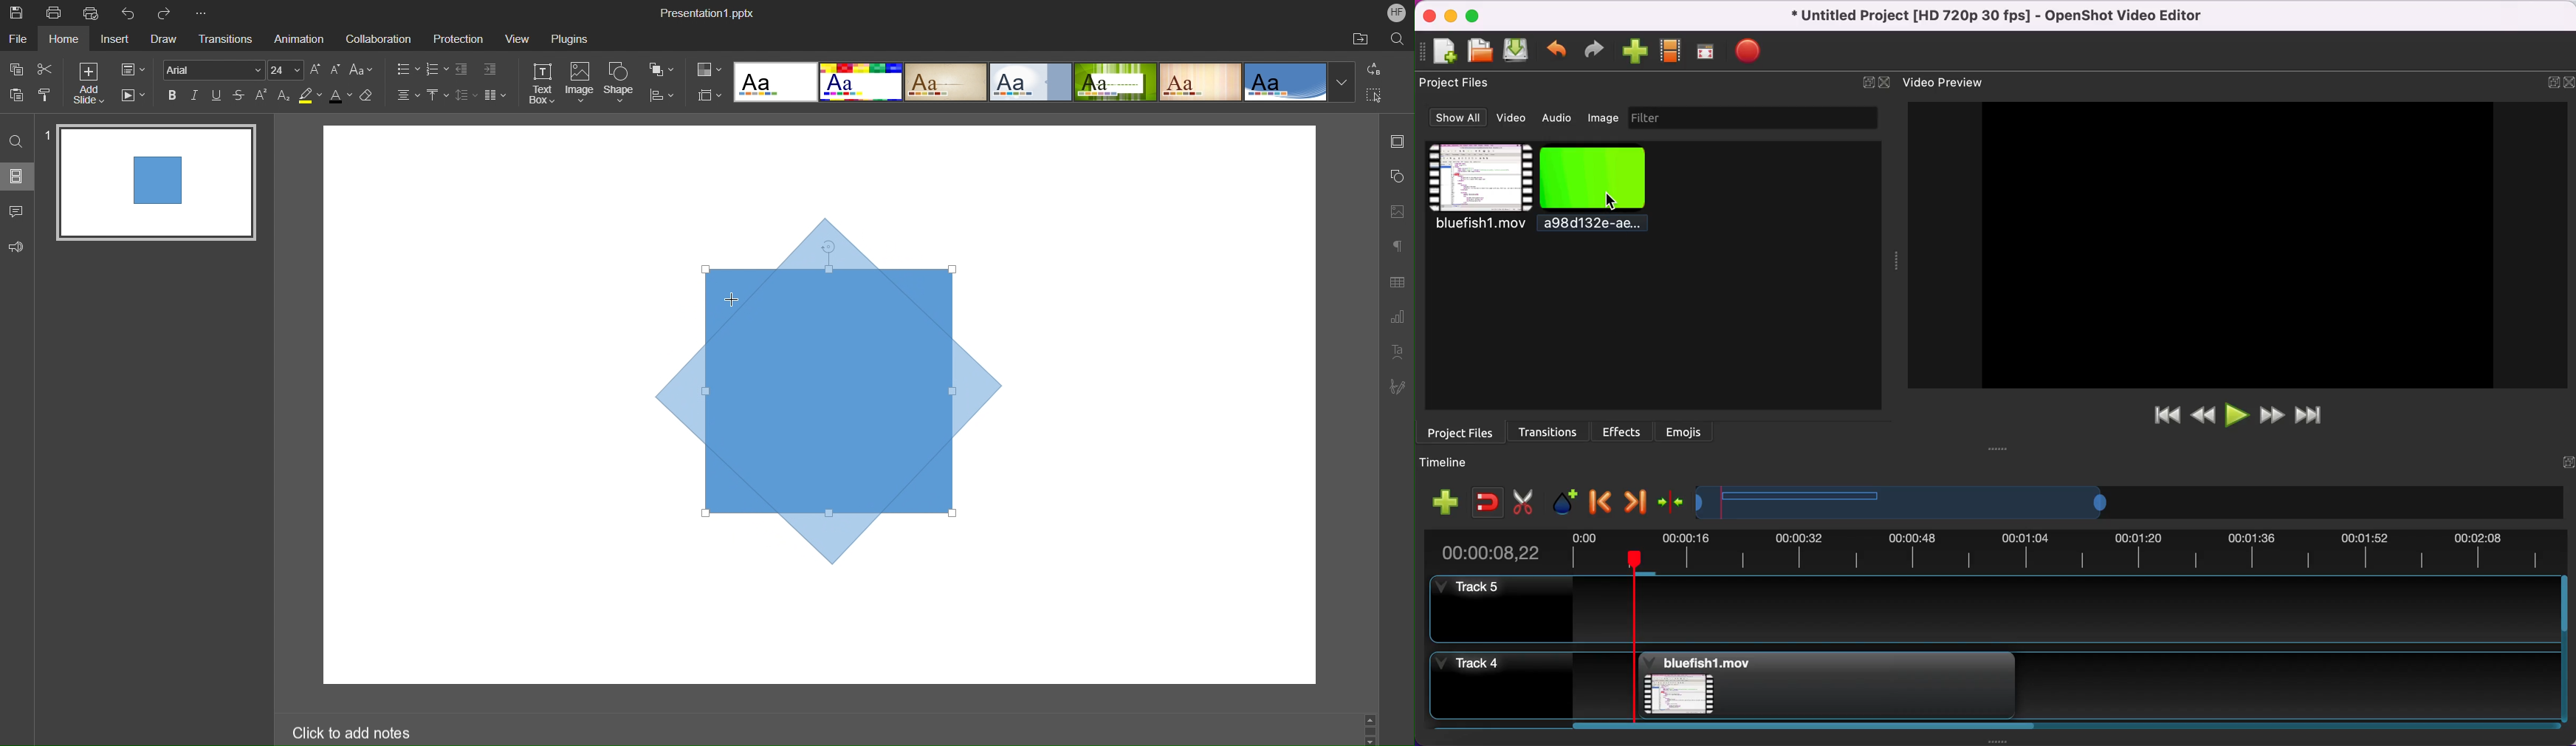 The width and height of the screenshot is (2576, 756). I want to click on Font Case Settings, so click(361, 70).